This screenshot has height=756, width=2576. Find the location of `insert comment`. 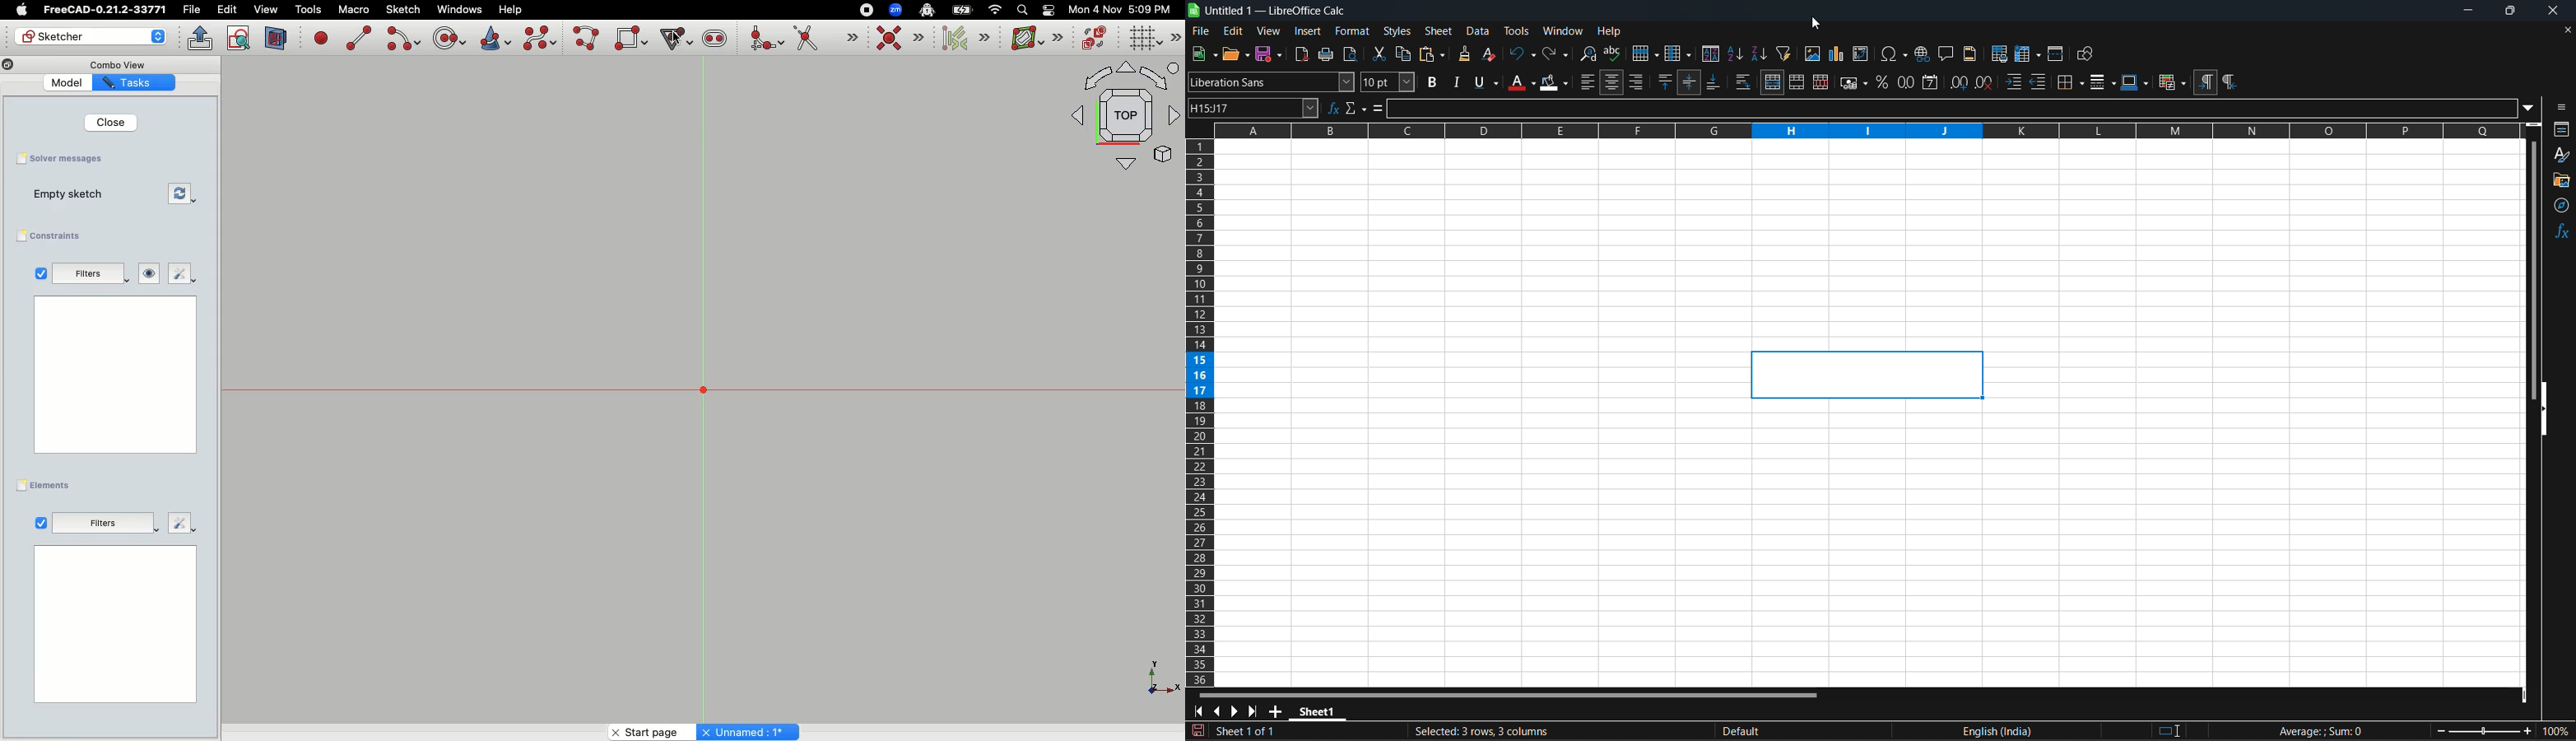

insert comment is located at coordinates (1948, 54).